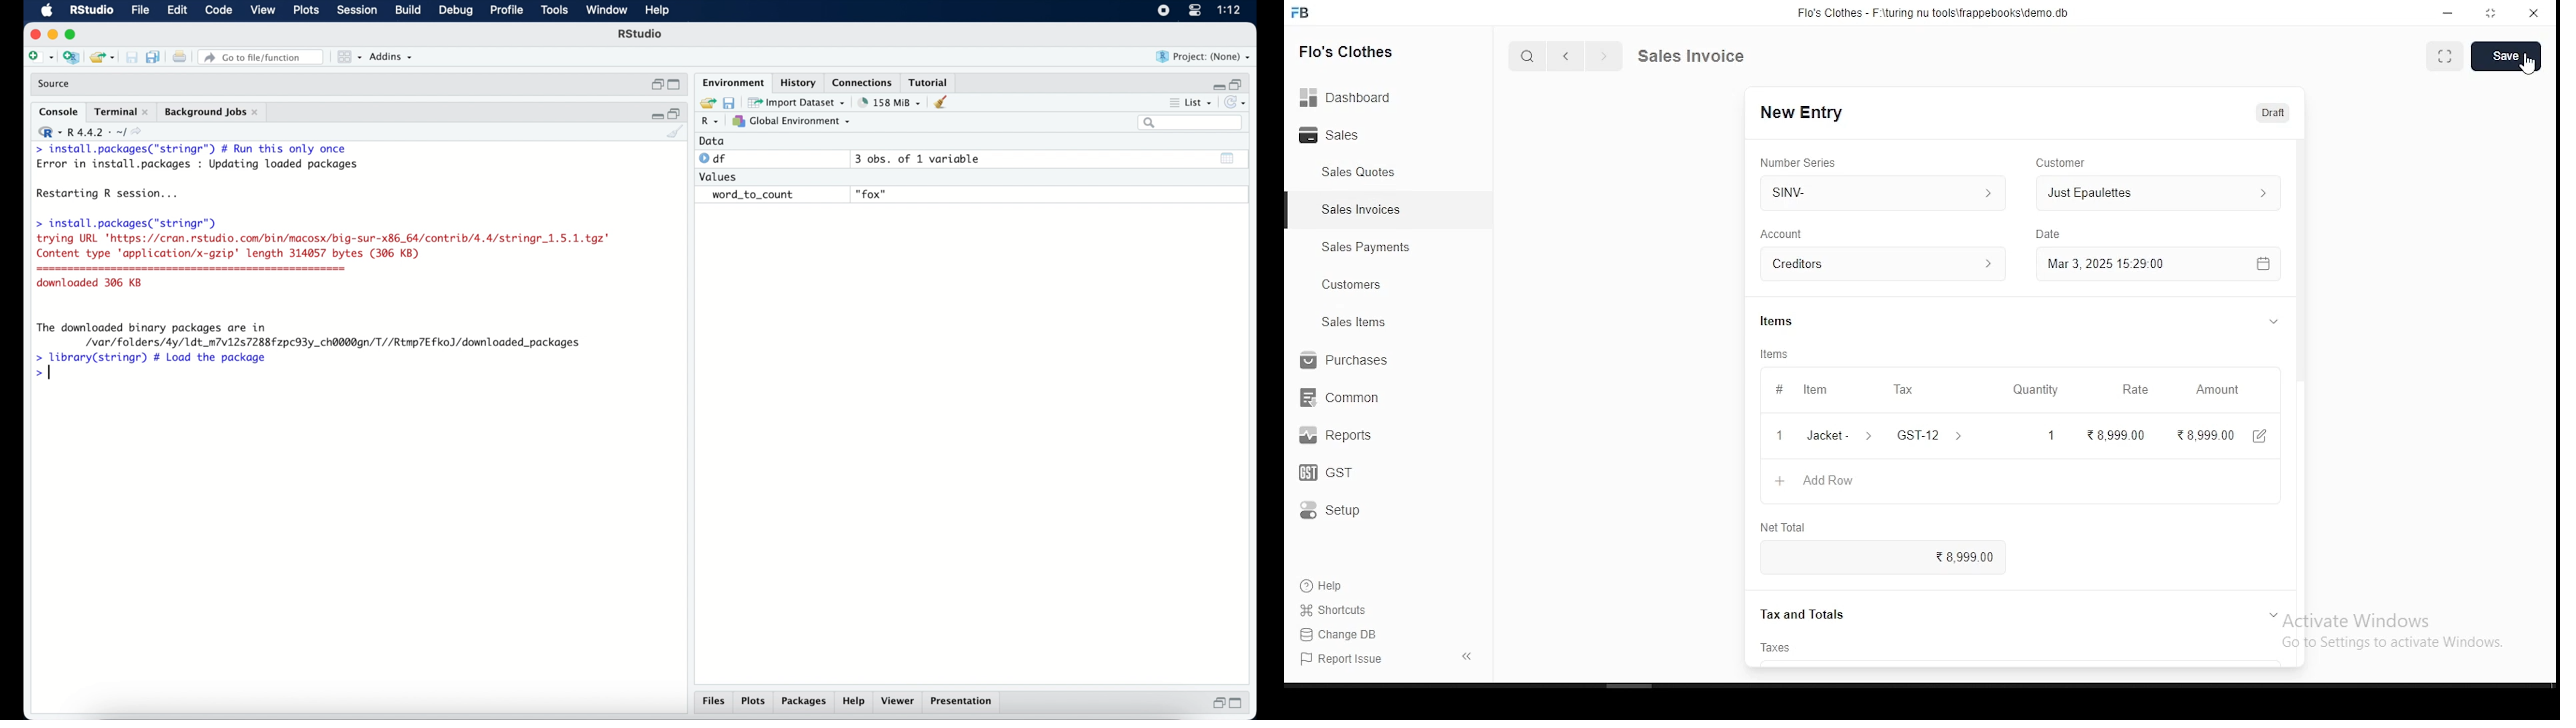  What do you see at coordinates (2268, 435) in the screenshot?
I see `edit` at bounding box center [2268, 435].